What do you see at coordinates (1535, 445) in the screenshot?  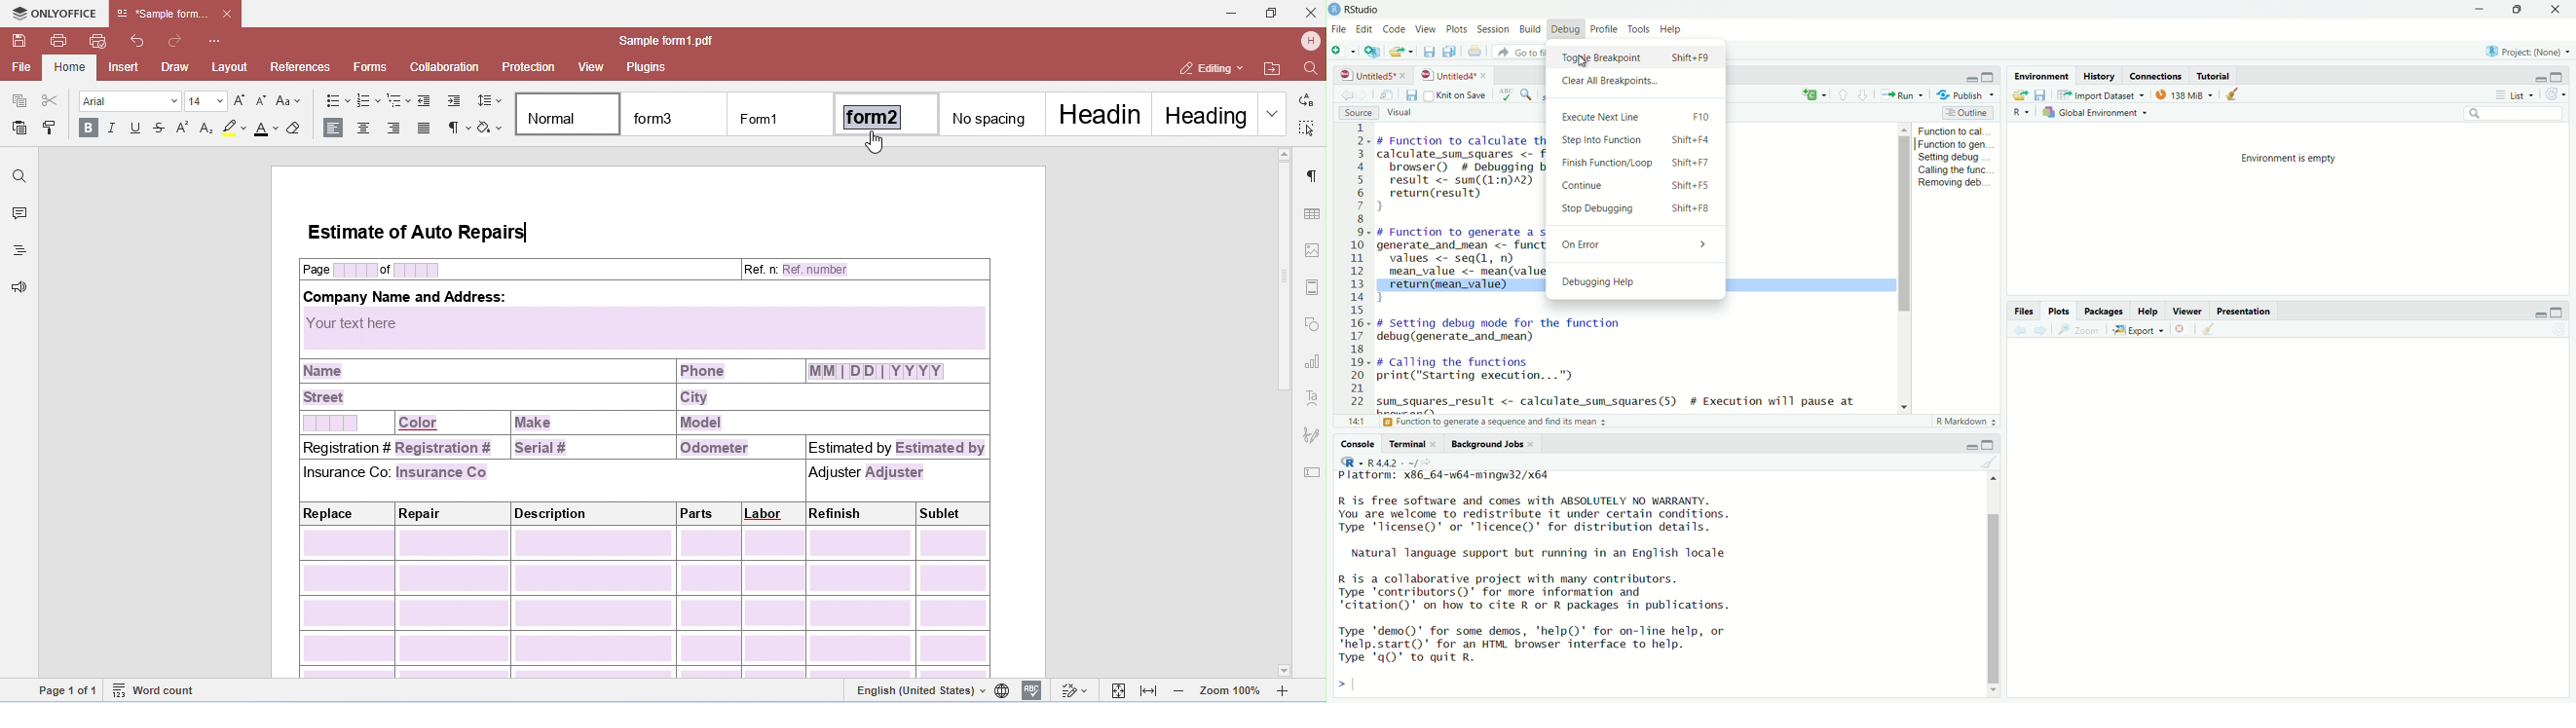 I see `close` at bounding box center [1535, 445].